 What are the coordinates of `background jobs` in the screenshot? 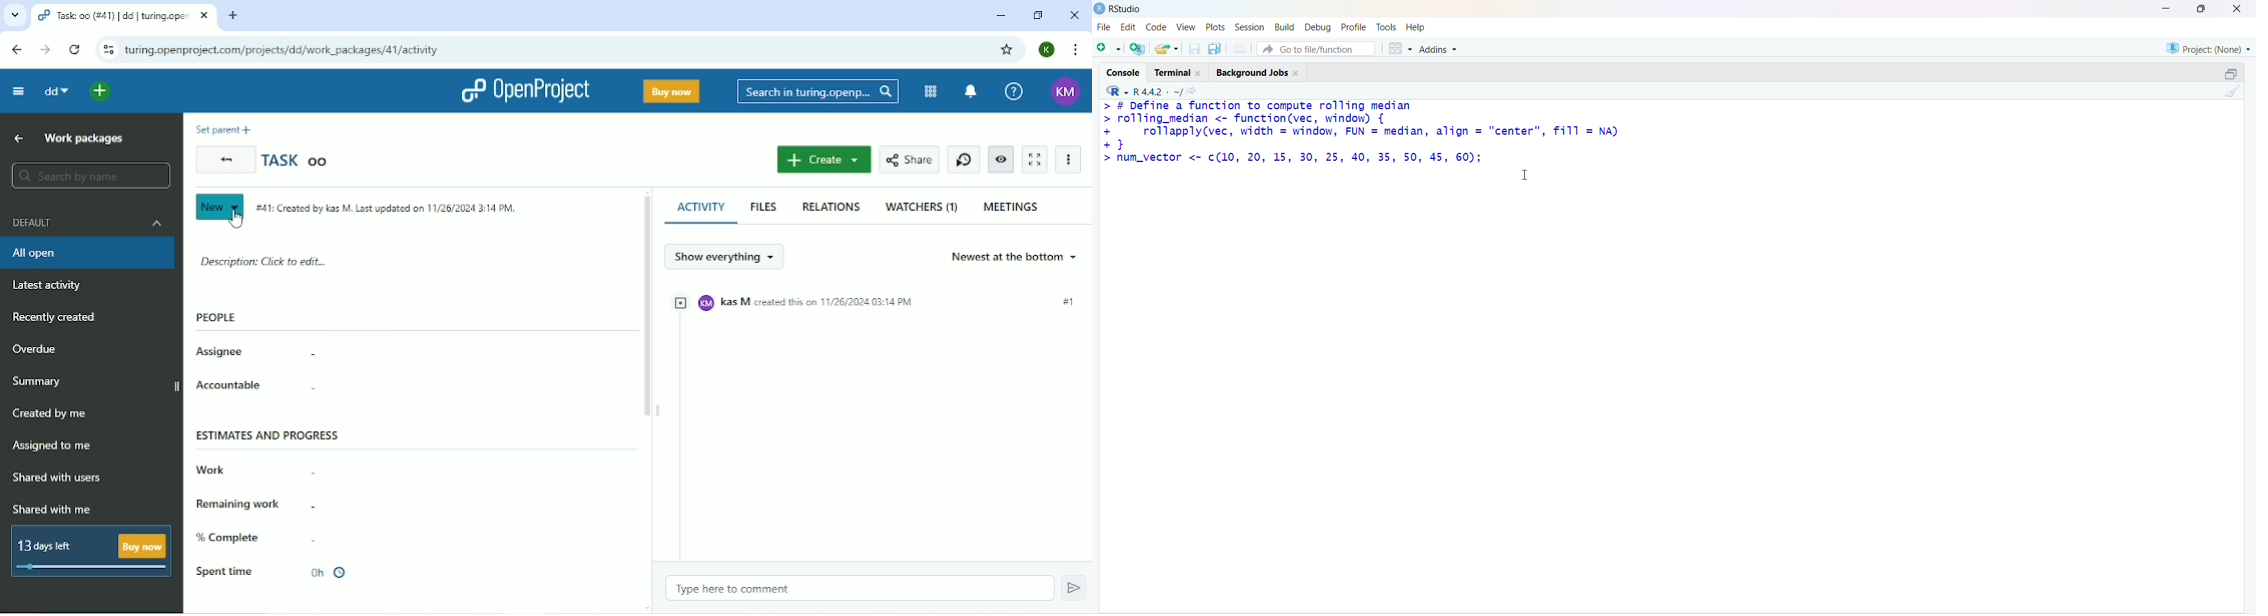 It's located at (1252, 74).